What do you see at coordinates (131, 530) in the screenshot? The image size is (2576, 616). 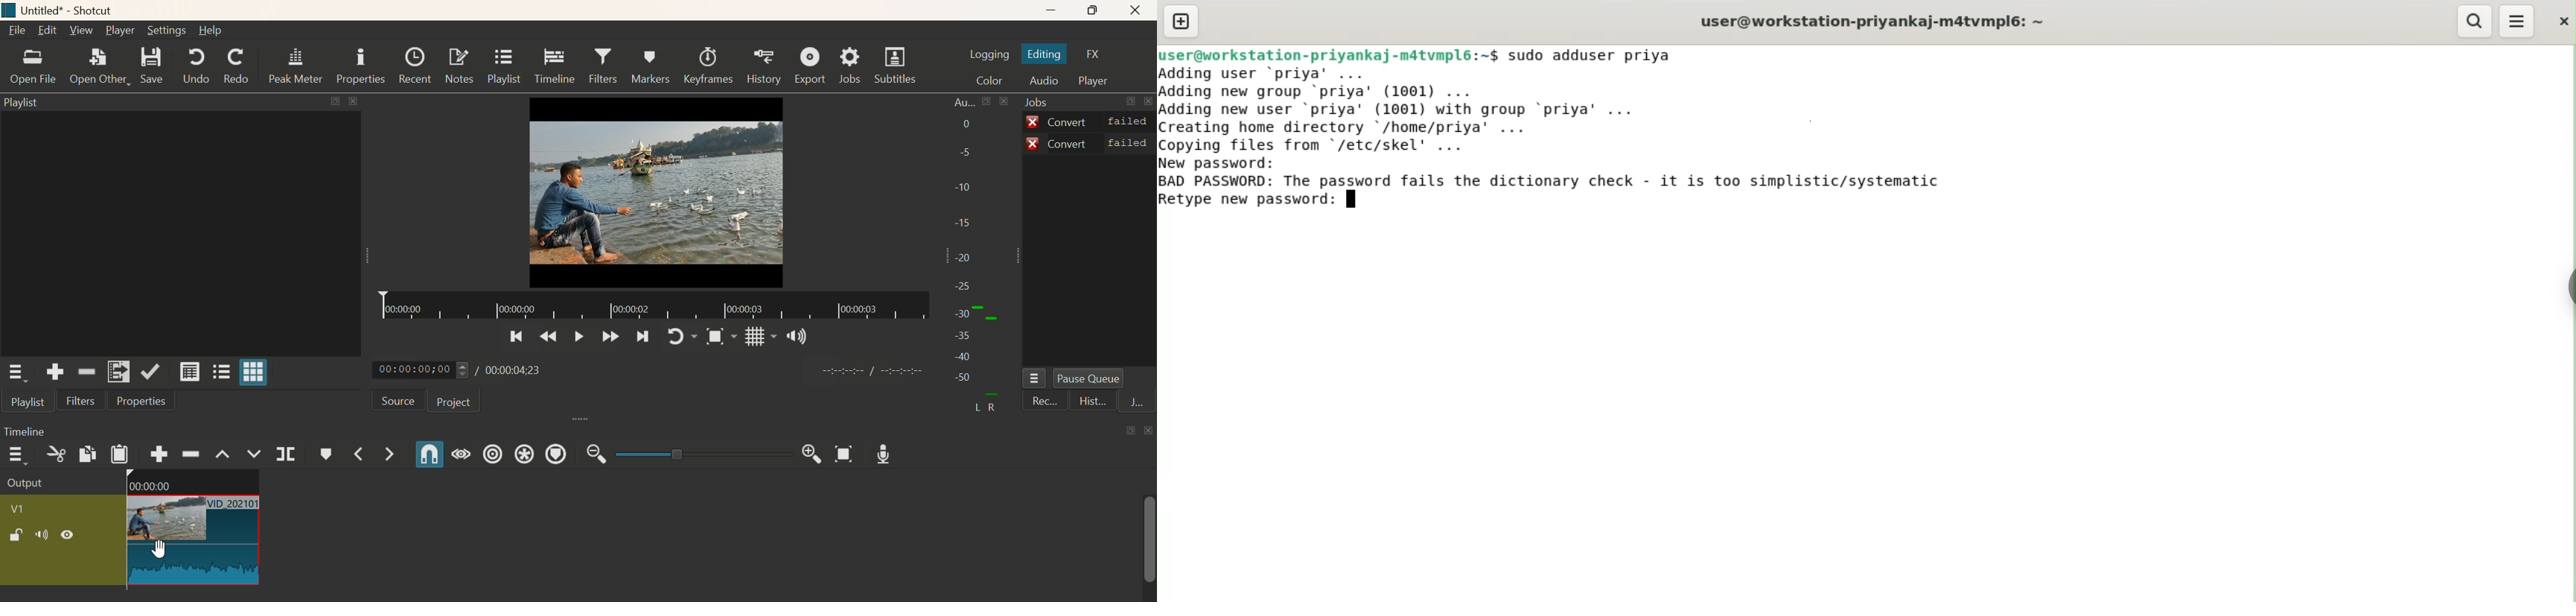 I see `Clip` at bounding box center [131, 530].